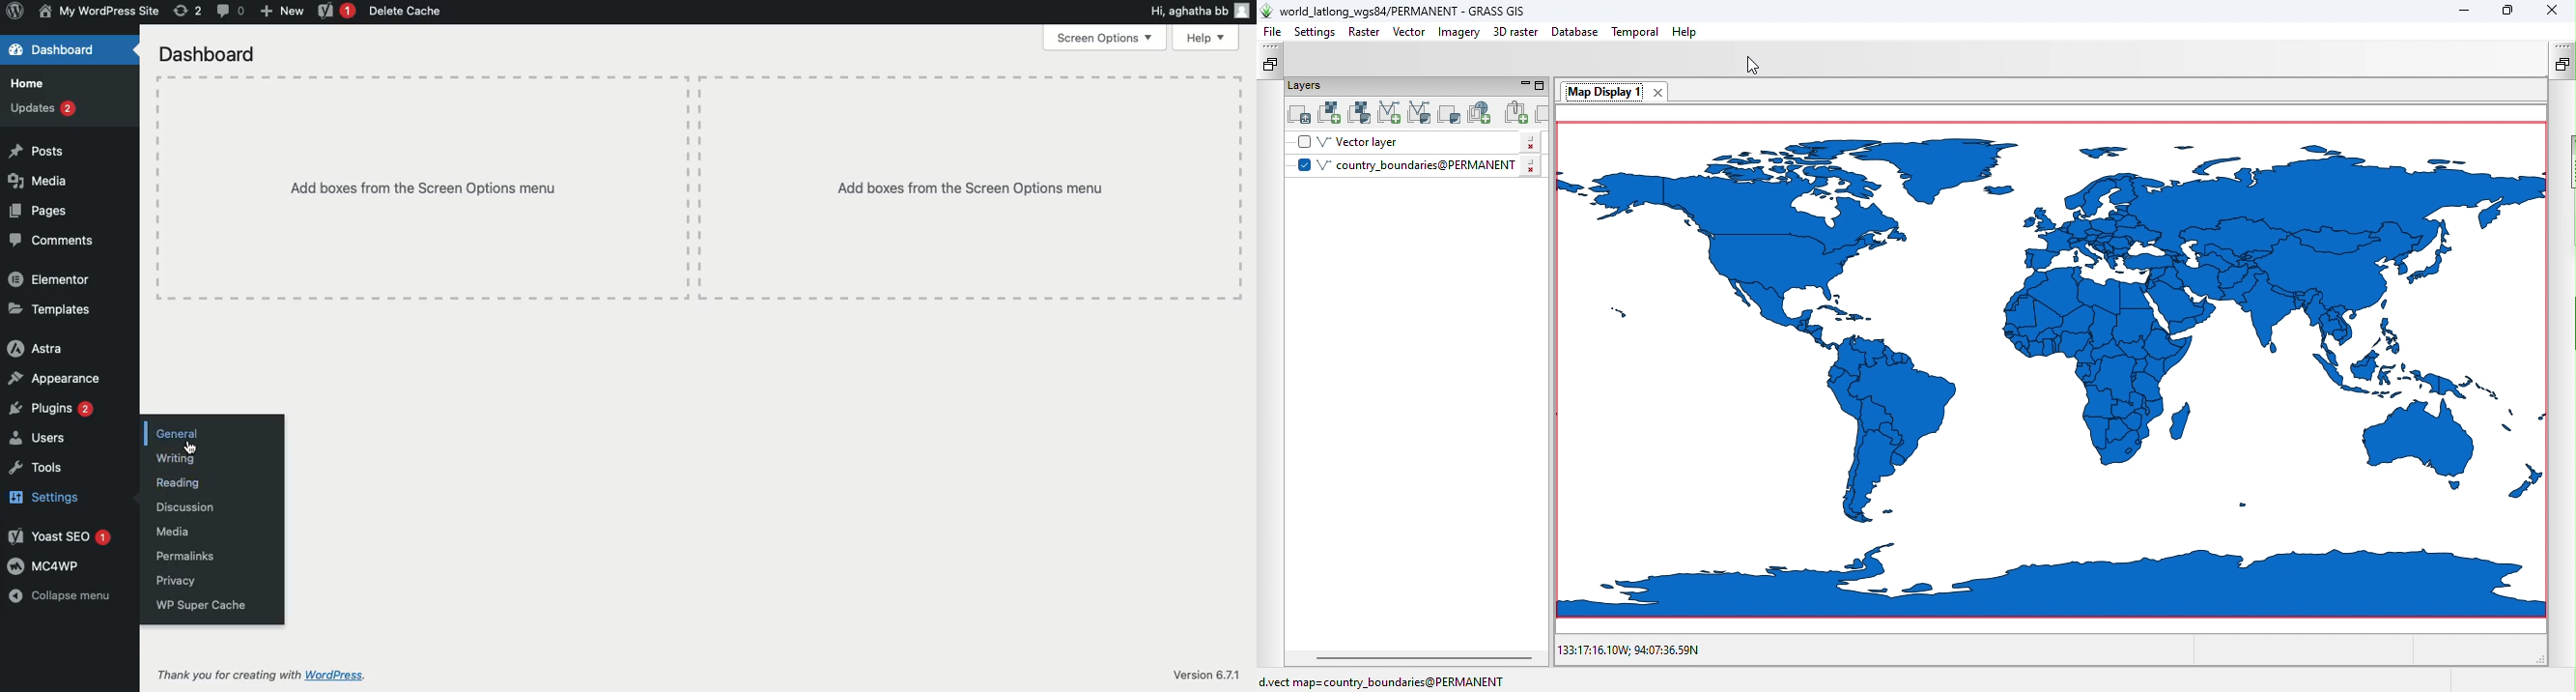  I want to click on Version 6.7, so click(1202, 673).